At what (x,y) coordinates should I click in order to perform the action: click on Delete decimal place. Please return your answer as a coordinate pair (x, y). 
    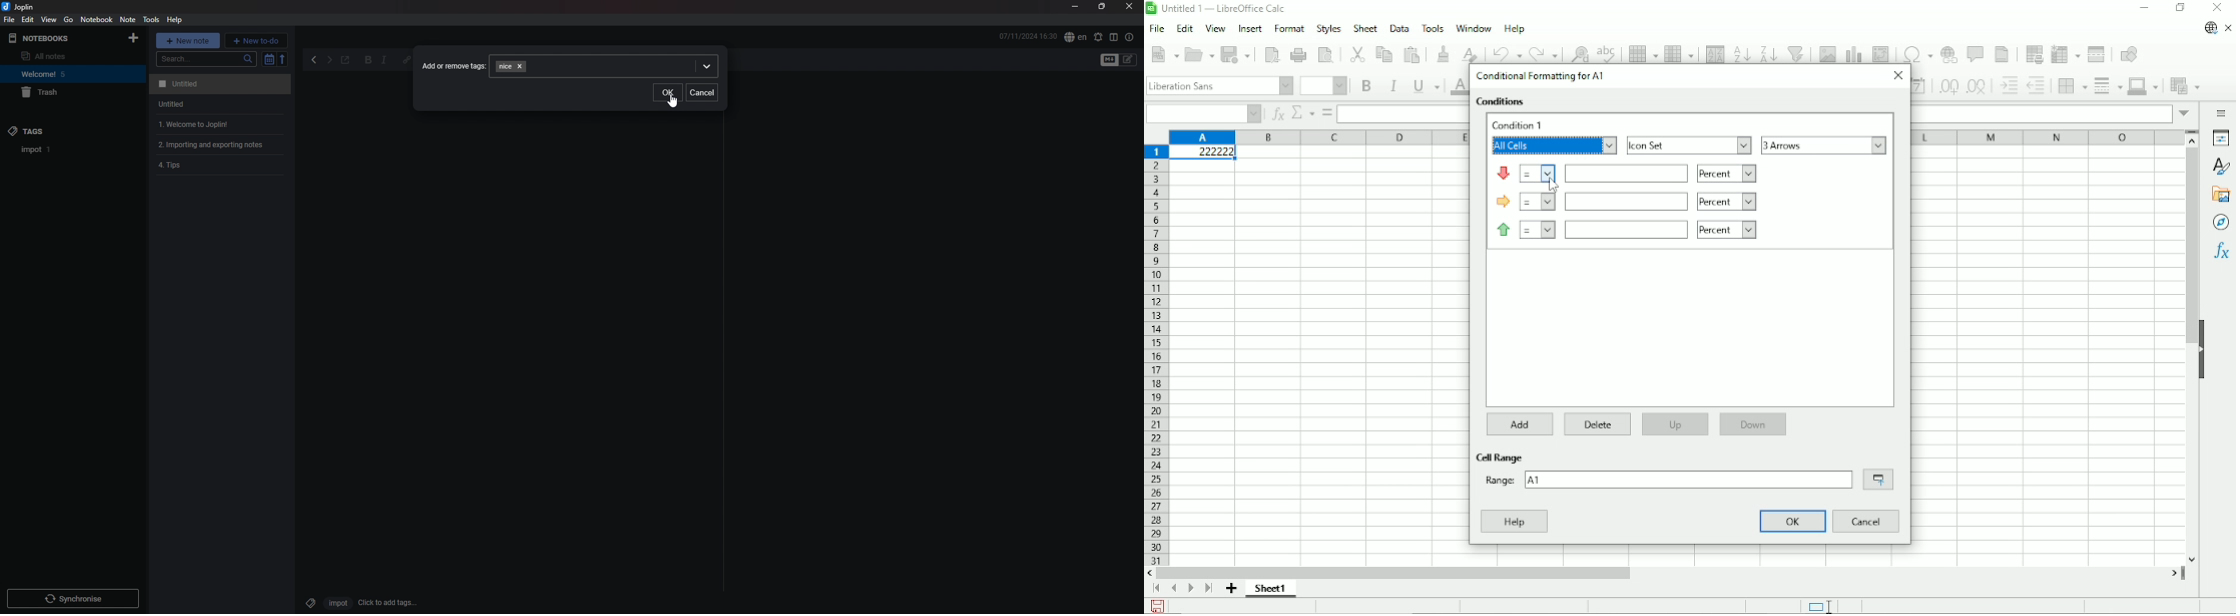
    Looking at the image, I should click on (1978, 87).